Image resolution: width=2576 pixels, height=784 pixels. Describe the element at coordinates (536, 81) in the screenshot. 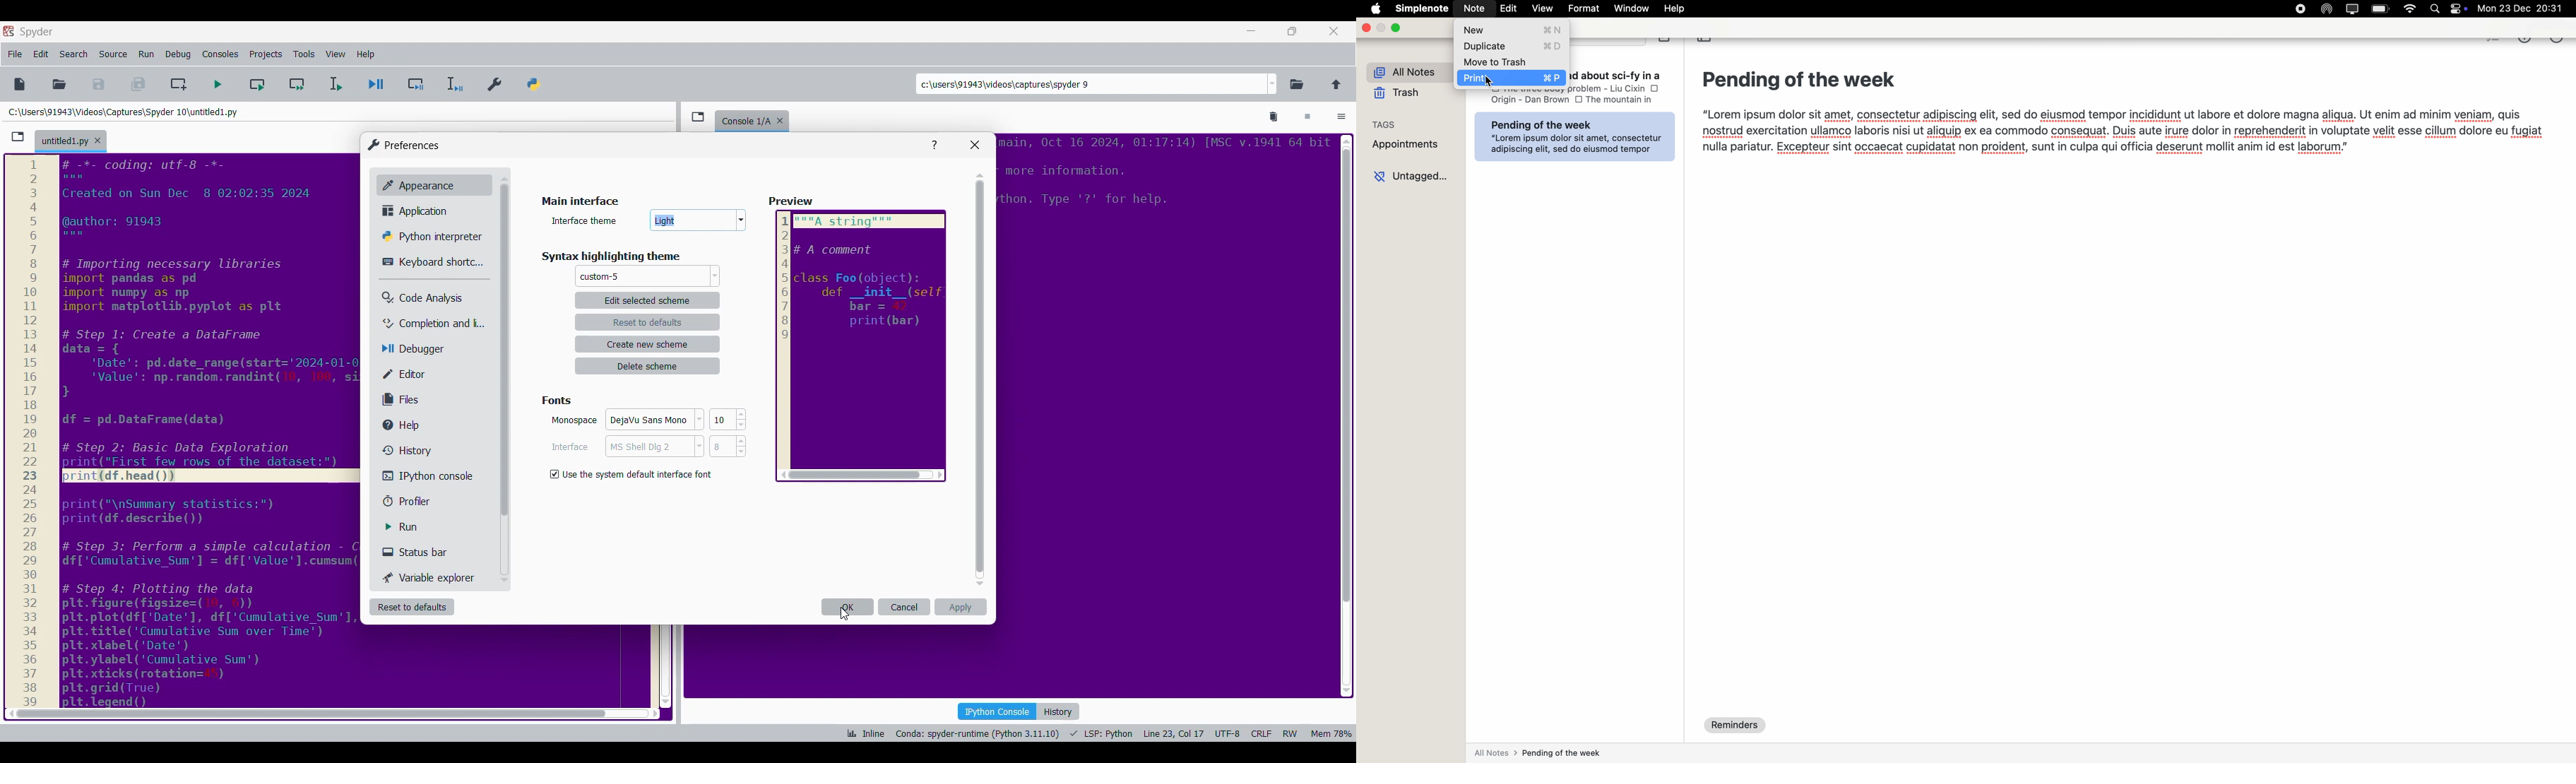

I see `PYTHONPATH manager` at that location.